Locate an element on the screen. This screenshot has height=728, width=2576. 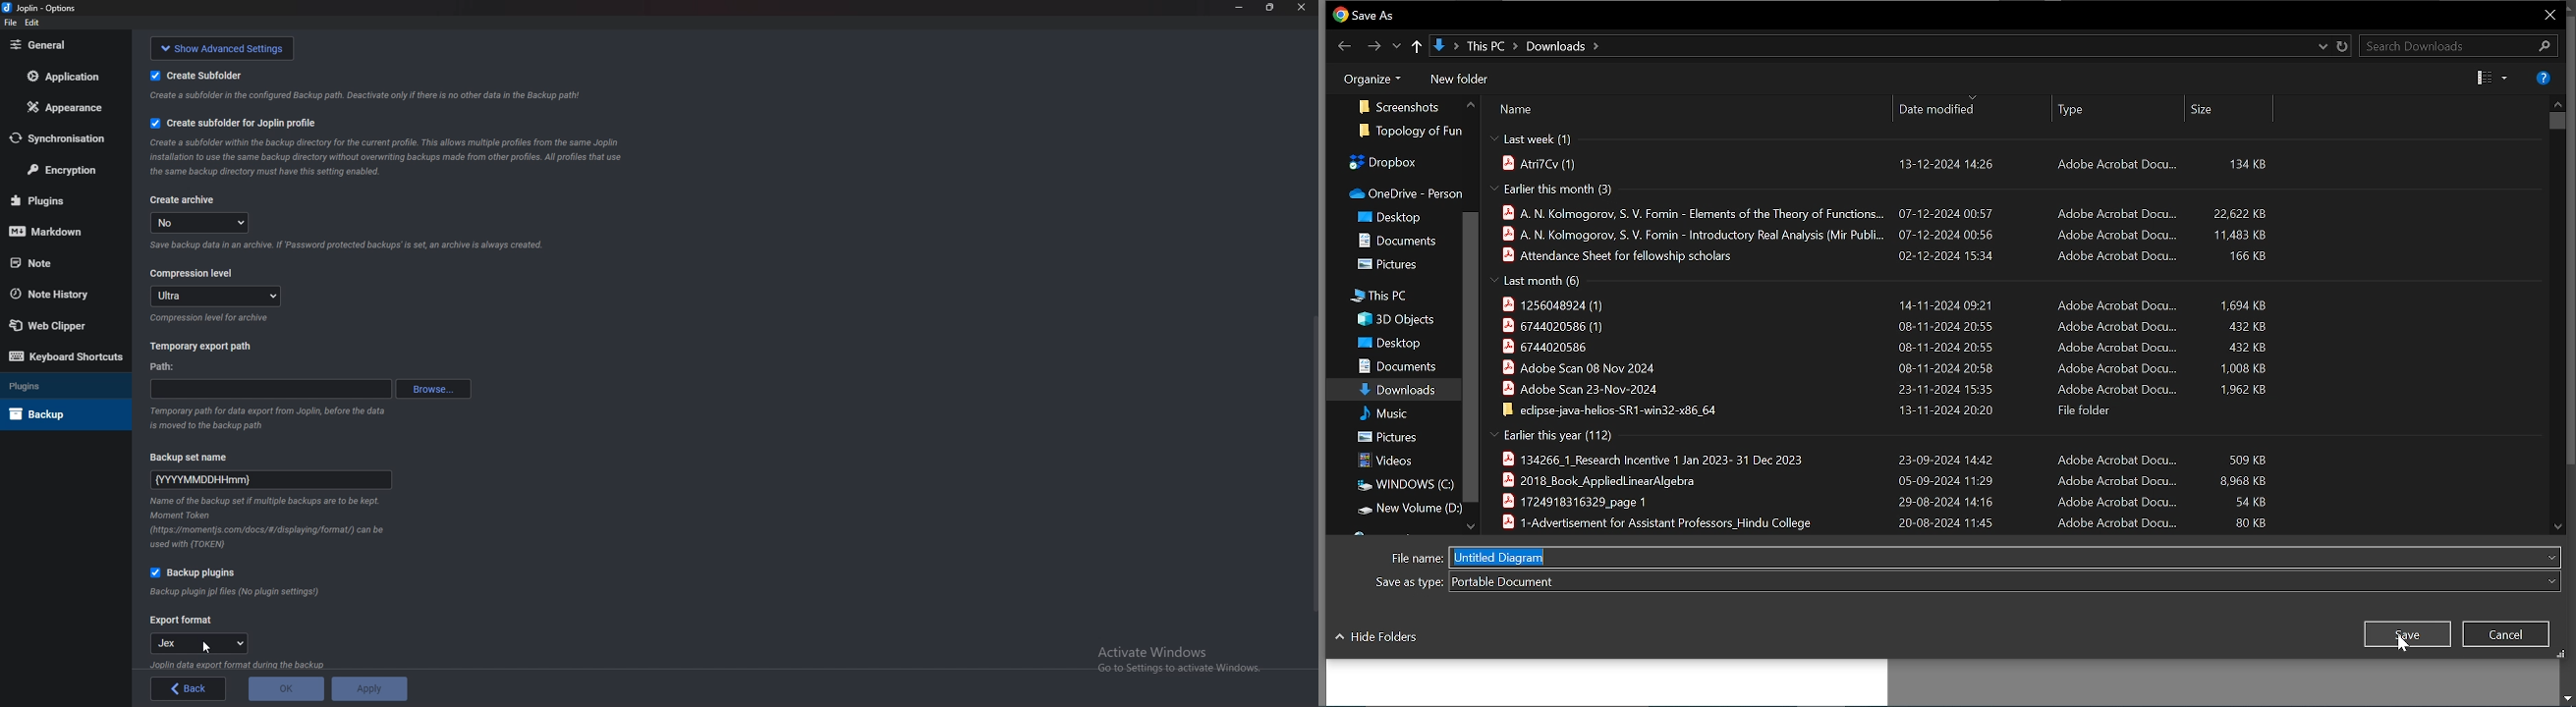
| edipse-java-helios-SR1-win32-x86_64 is located at coordinates (1605, 410).